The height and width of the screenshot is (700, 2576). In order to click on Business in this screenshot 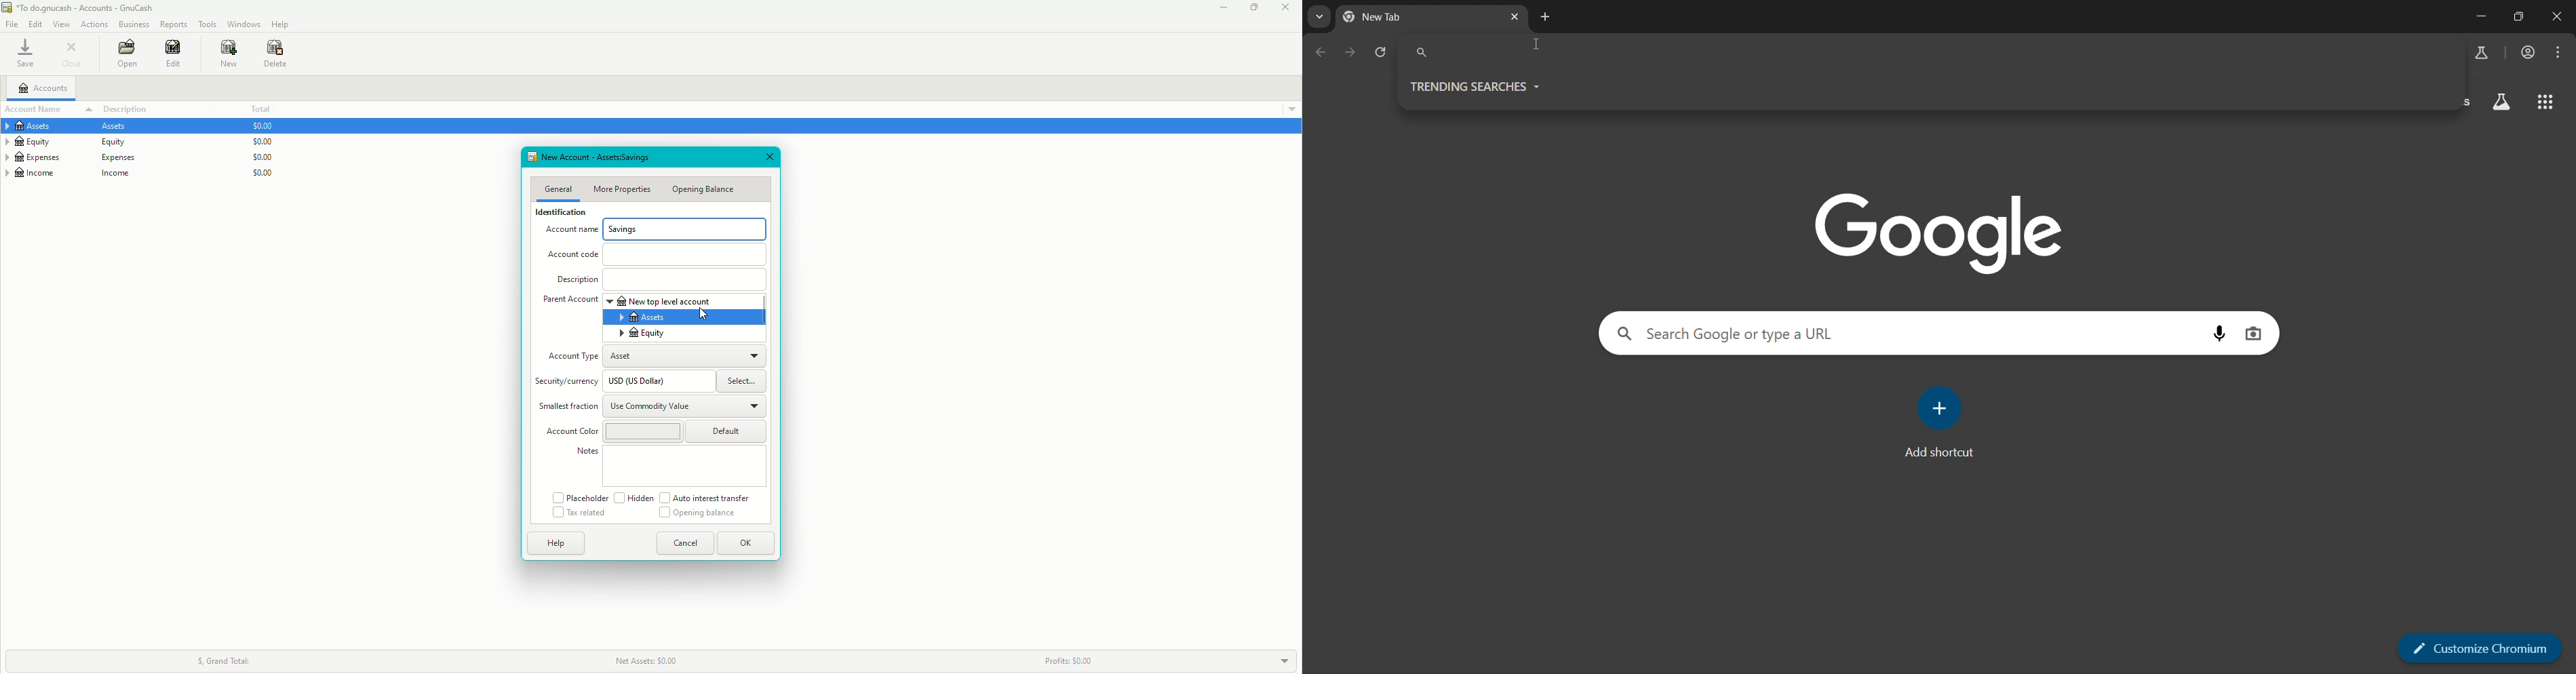, I will do `click(134, 25)`.